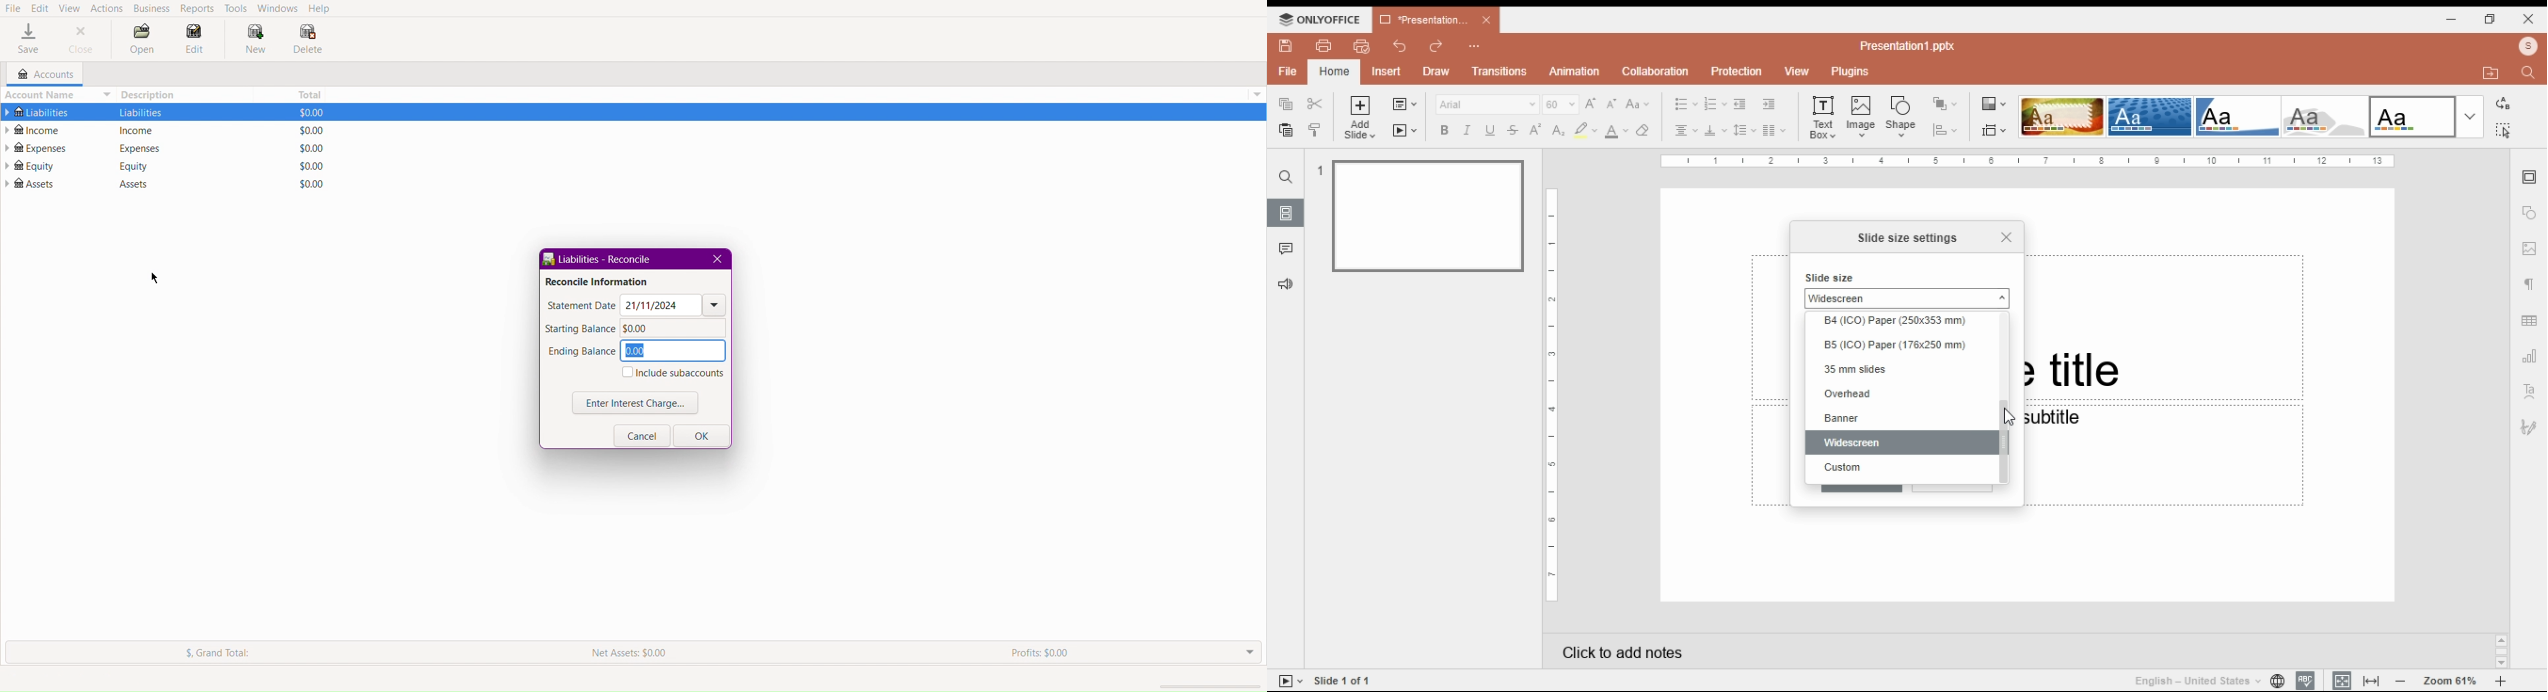 This screenshot has height=700, width=2548. Describe the element at coordinates (2530, 213) in the screenshot. I see `shape settings` at that location.